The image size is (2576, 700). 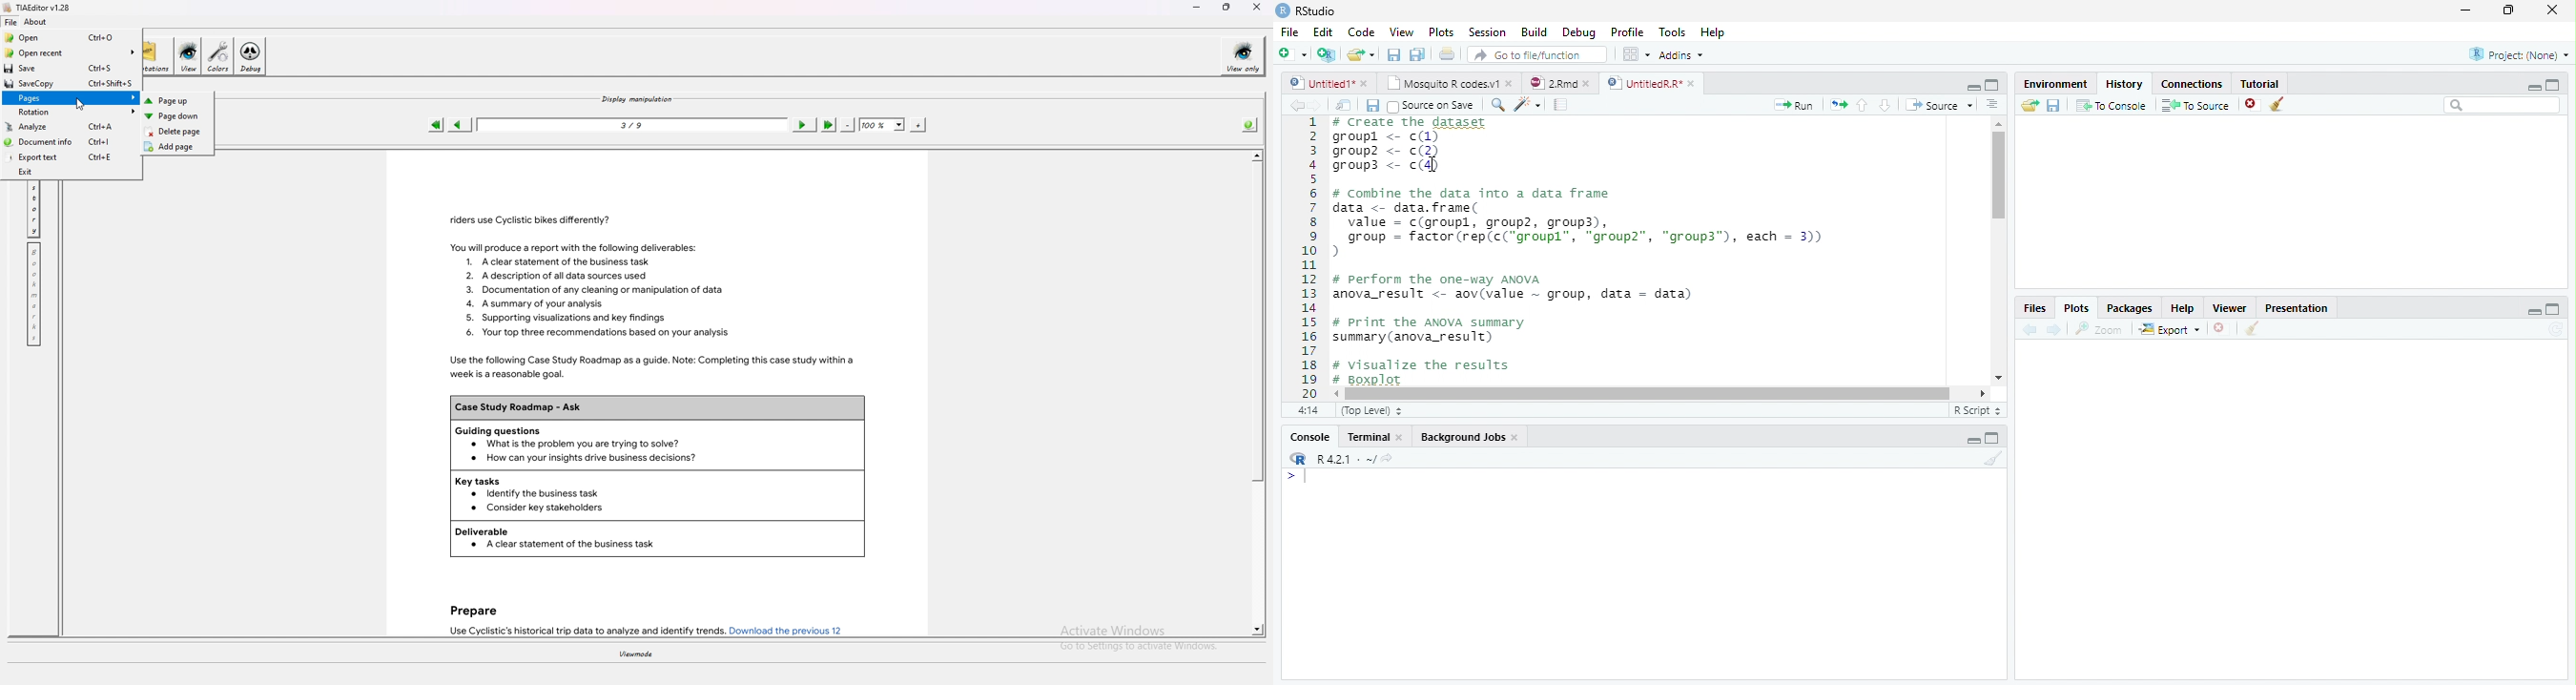 I want to click on debug, so click(x=1581, y=33).